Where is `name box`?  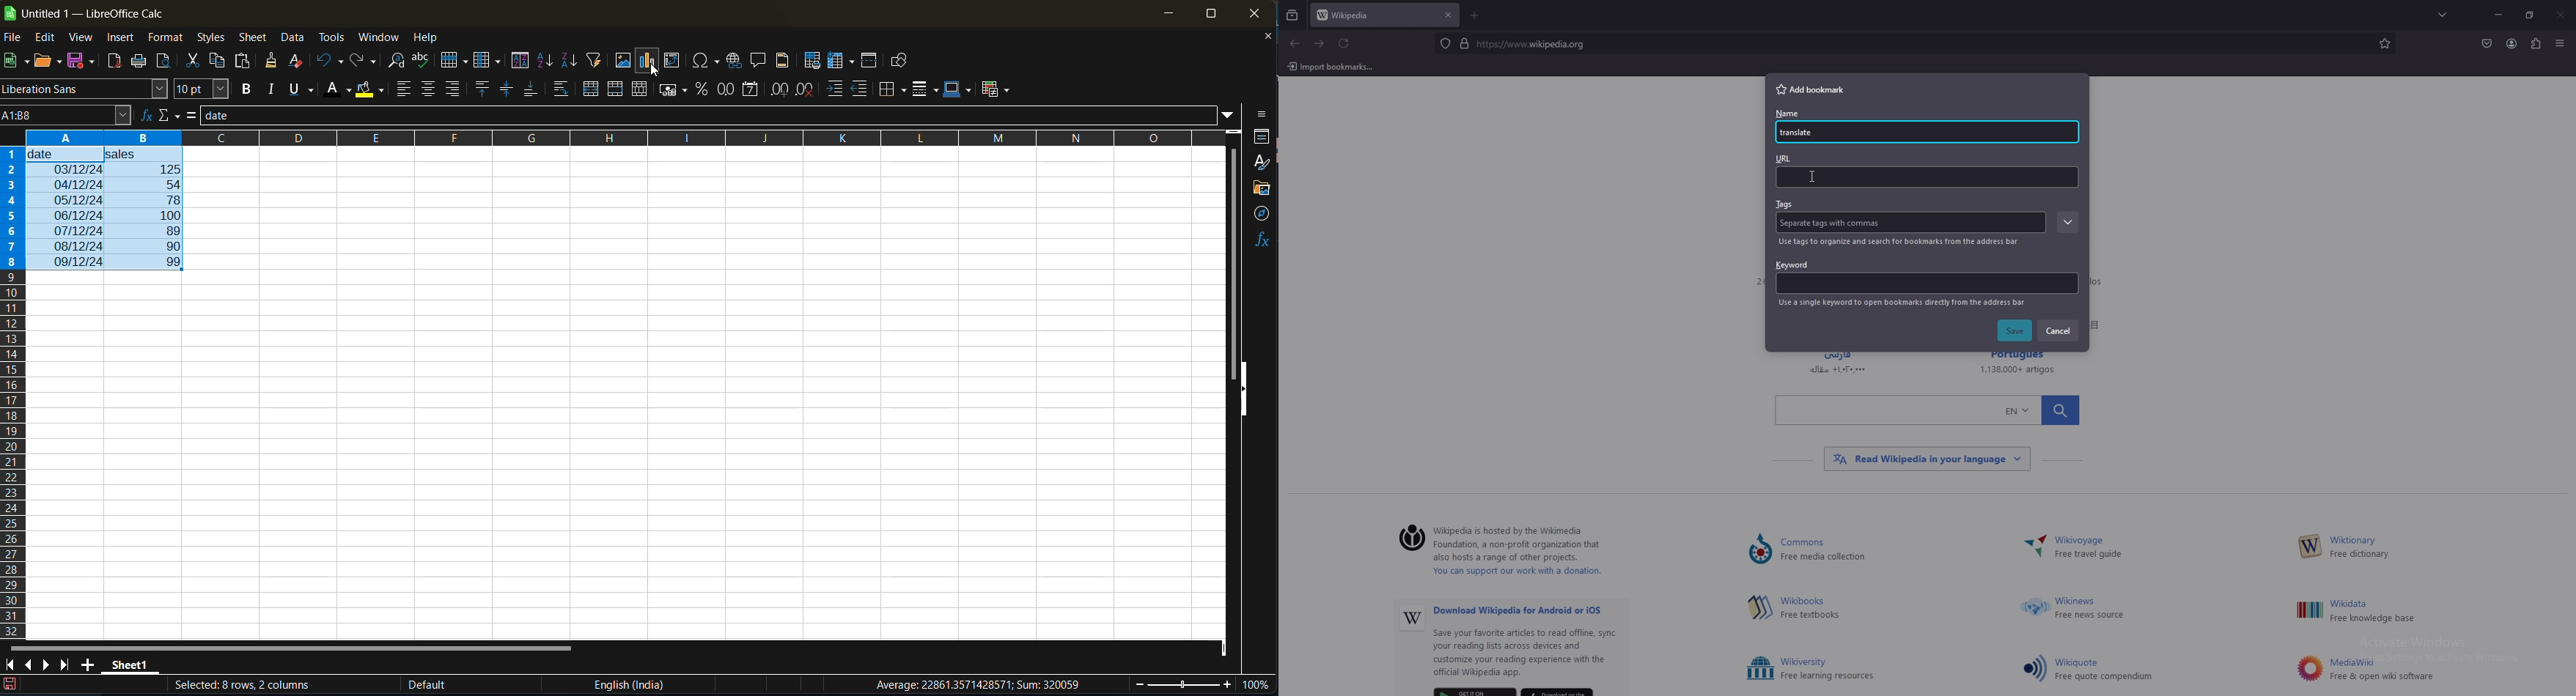 name box is located at coordinates (67, 116).